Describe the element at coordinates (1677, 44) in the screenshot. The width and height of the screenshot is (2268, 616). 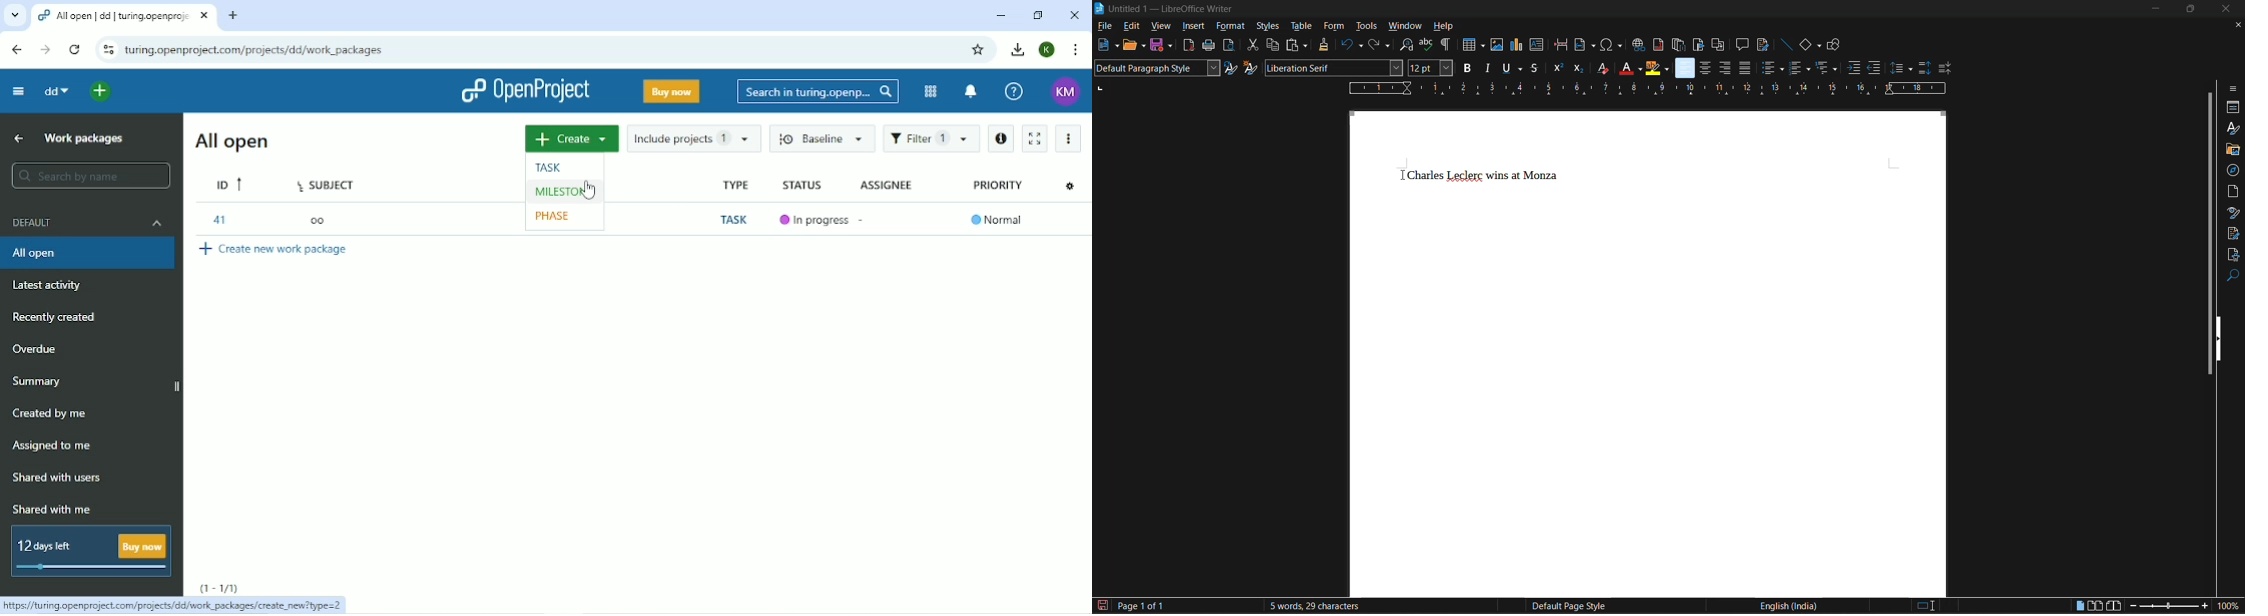
I see `insert endnote` at that location.